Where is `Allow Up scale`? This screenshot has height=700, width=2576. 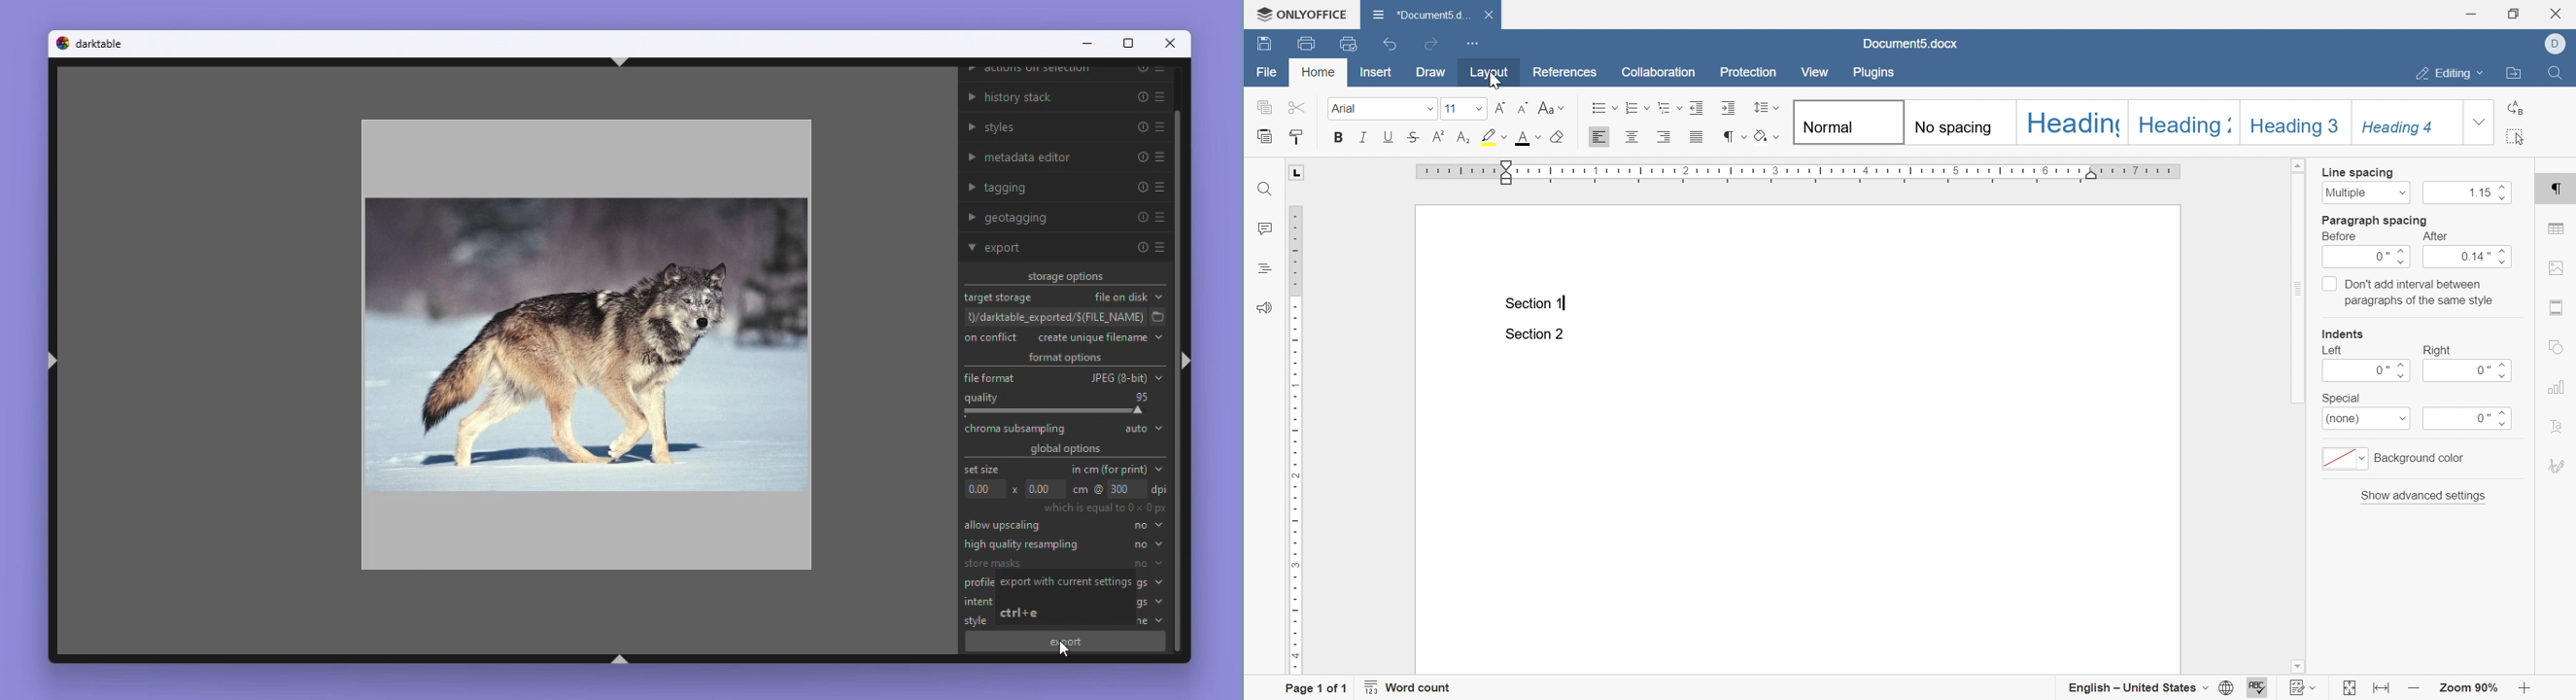 Allow Up scale is located at coordinates (1003, 525).